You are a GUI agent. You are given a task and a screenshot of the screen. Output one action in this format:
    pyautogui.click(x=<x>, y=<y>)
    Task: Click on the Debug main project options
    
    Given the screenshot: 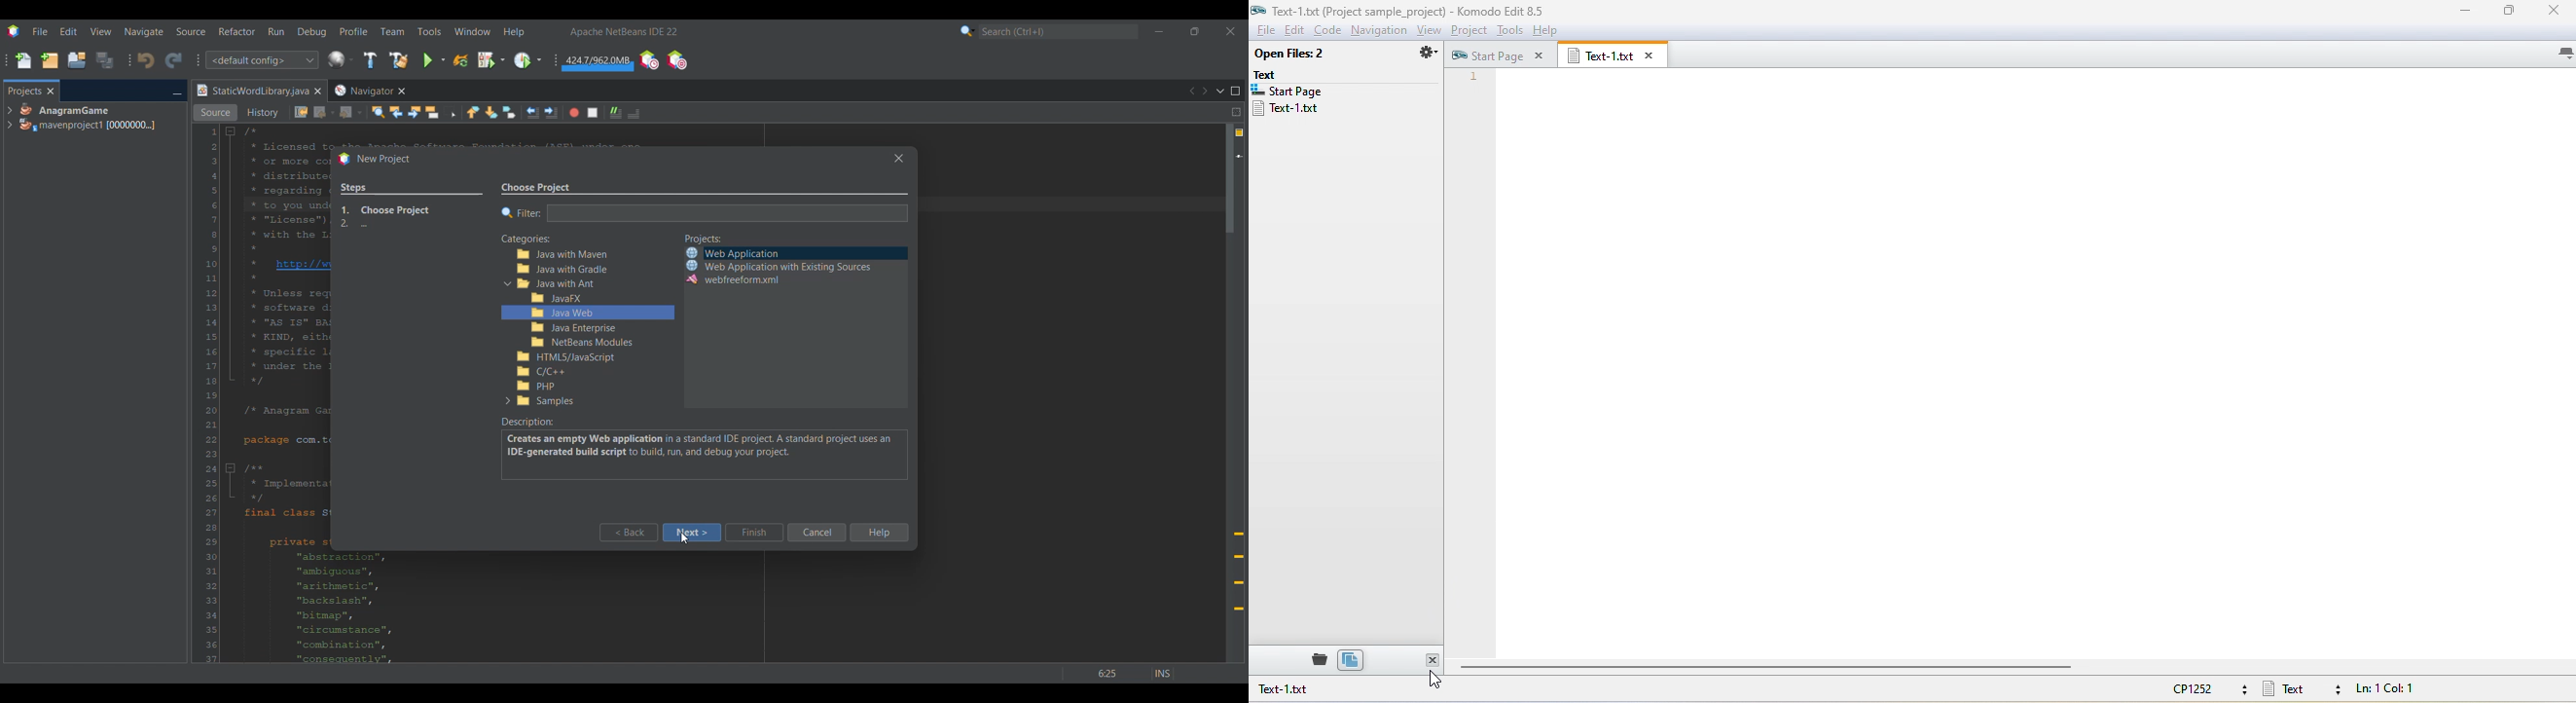 What is the action you would take?
    pyautogui.click(x=491, y=59)
    